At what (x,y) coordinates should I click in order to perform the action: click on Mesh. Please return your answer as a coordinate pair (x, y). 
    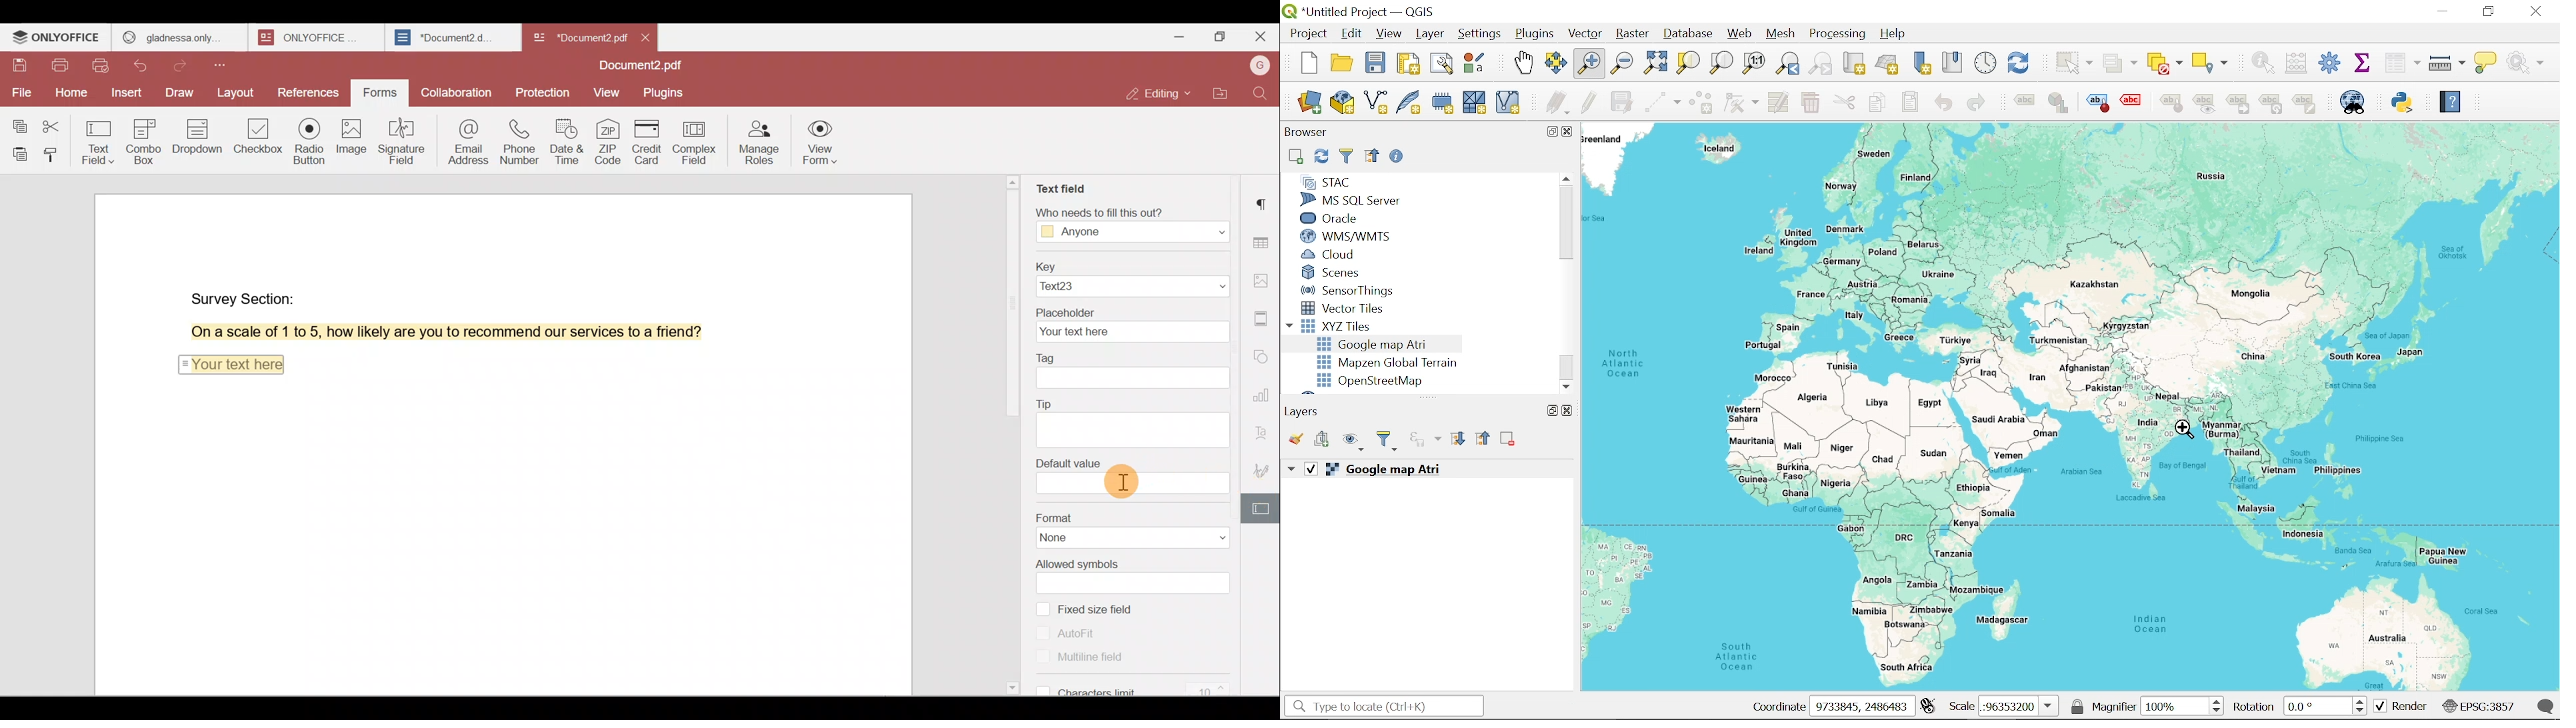
    Looking at the image, I should click on (1782, 34).